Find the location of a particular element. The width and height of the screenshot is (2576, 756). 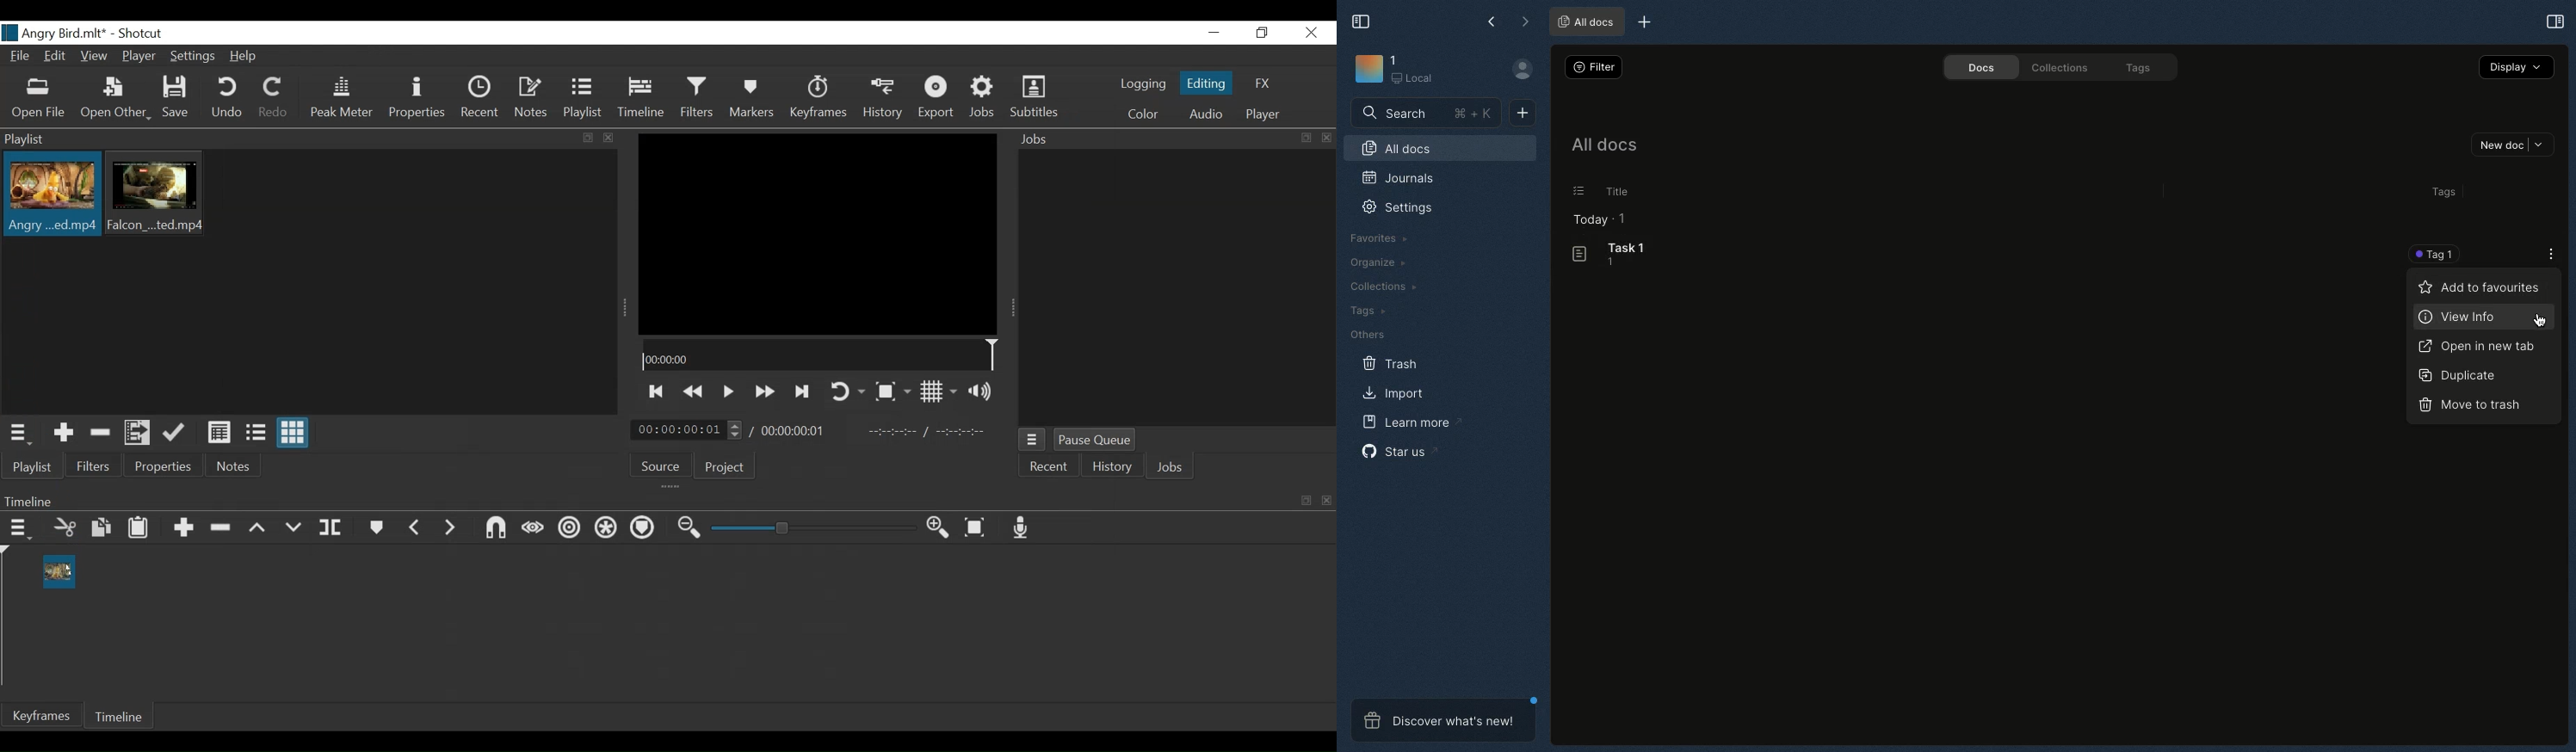

Ripple Markers is located at coordinates (642, 527).